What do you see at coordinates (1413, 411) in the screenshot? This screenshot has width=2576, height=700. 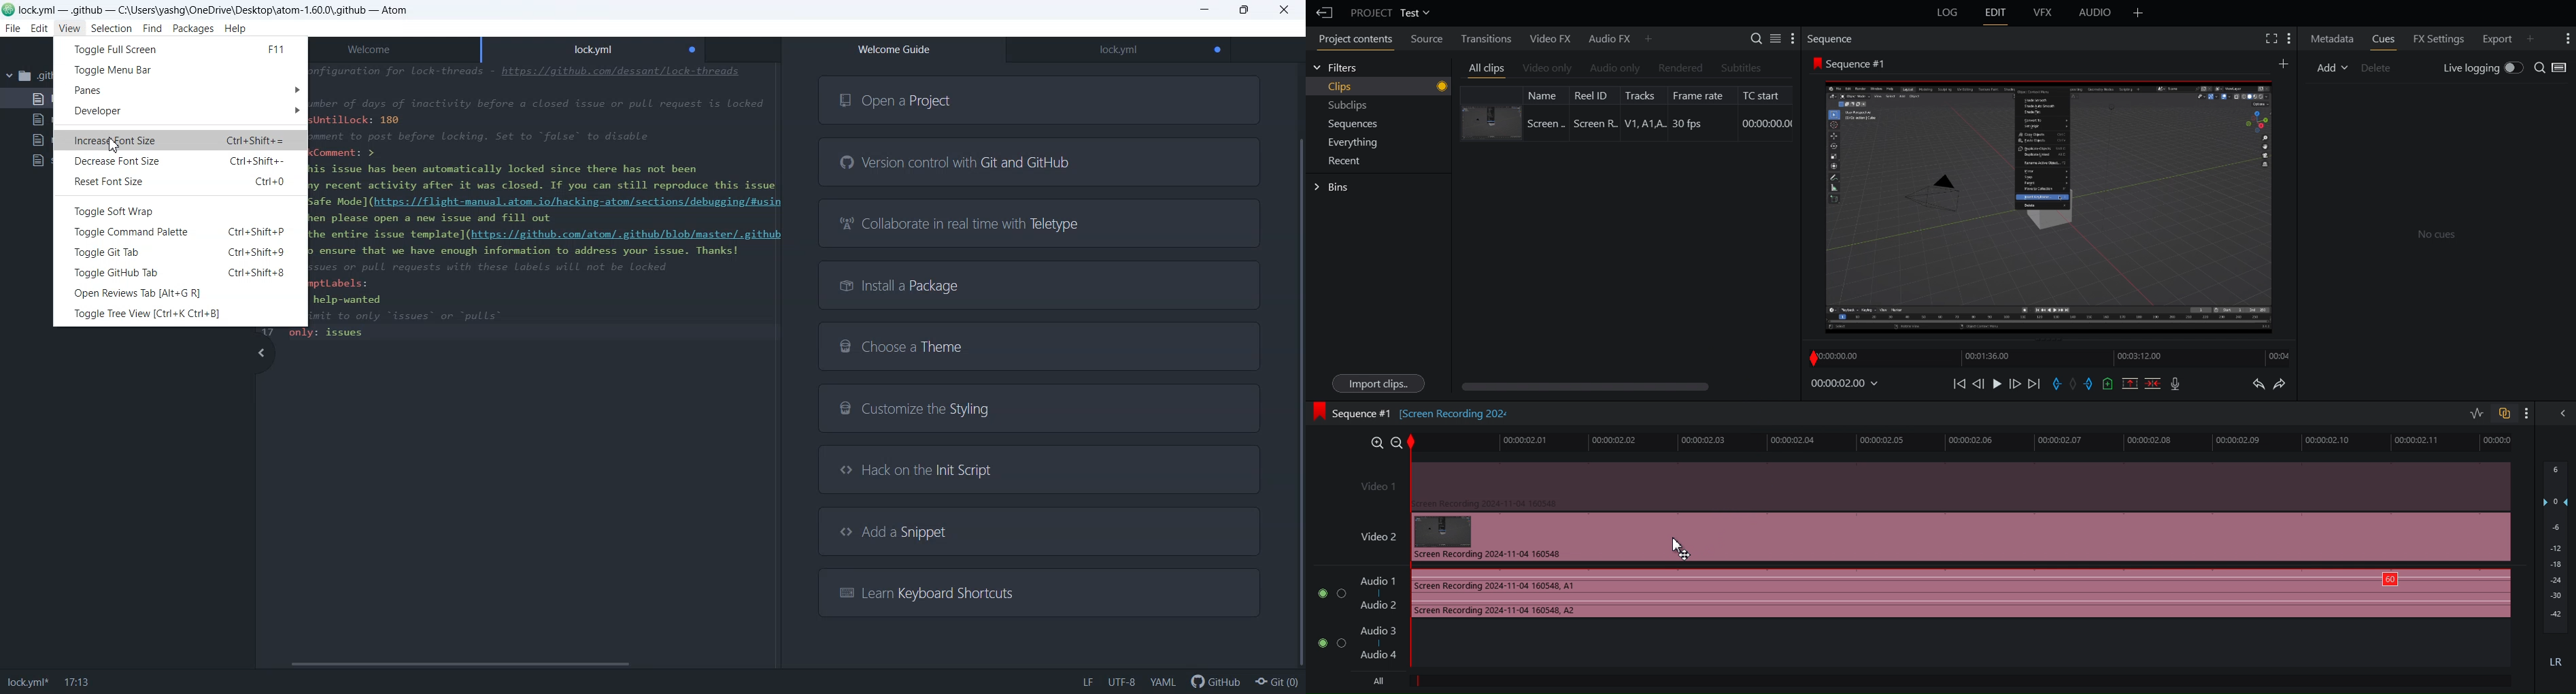 I see `Sequence #1 [Screen Recording 202` at bounding box center [1413, 411].